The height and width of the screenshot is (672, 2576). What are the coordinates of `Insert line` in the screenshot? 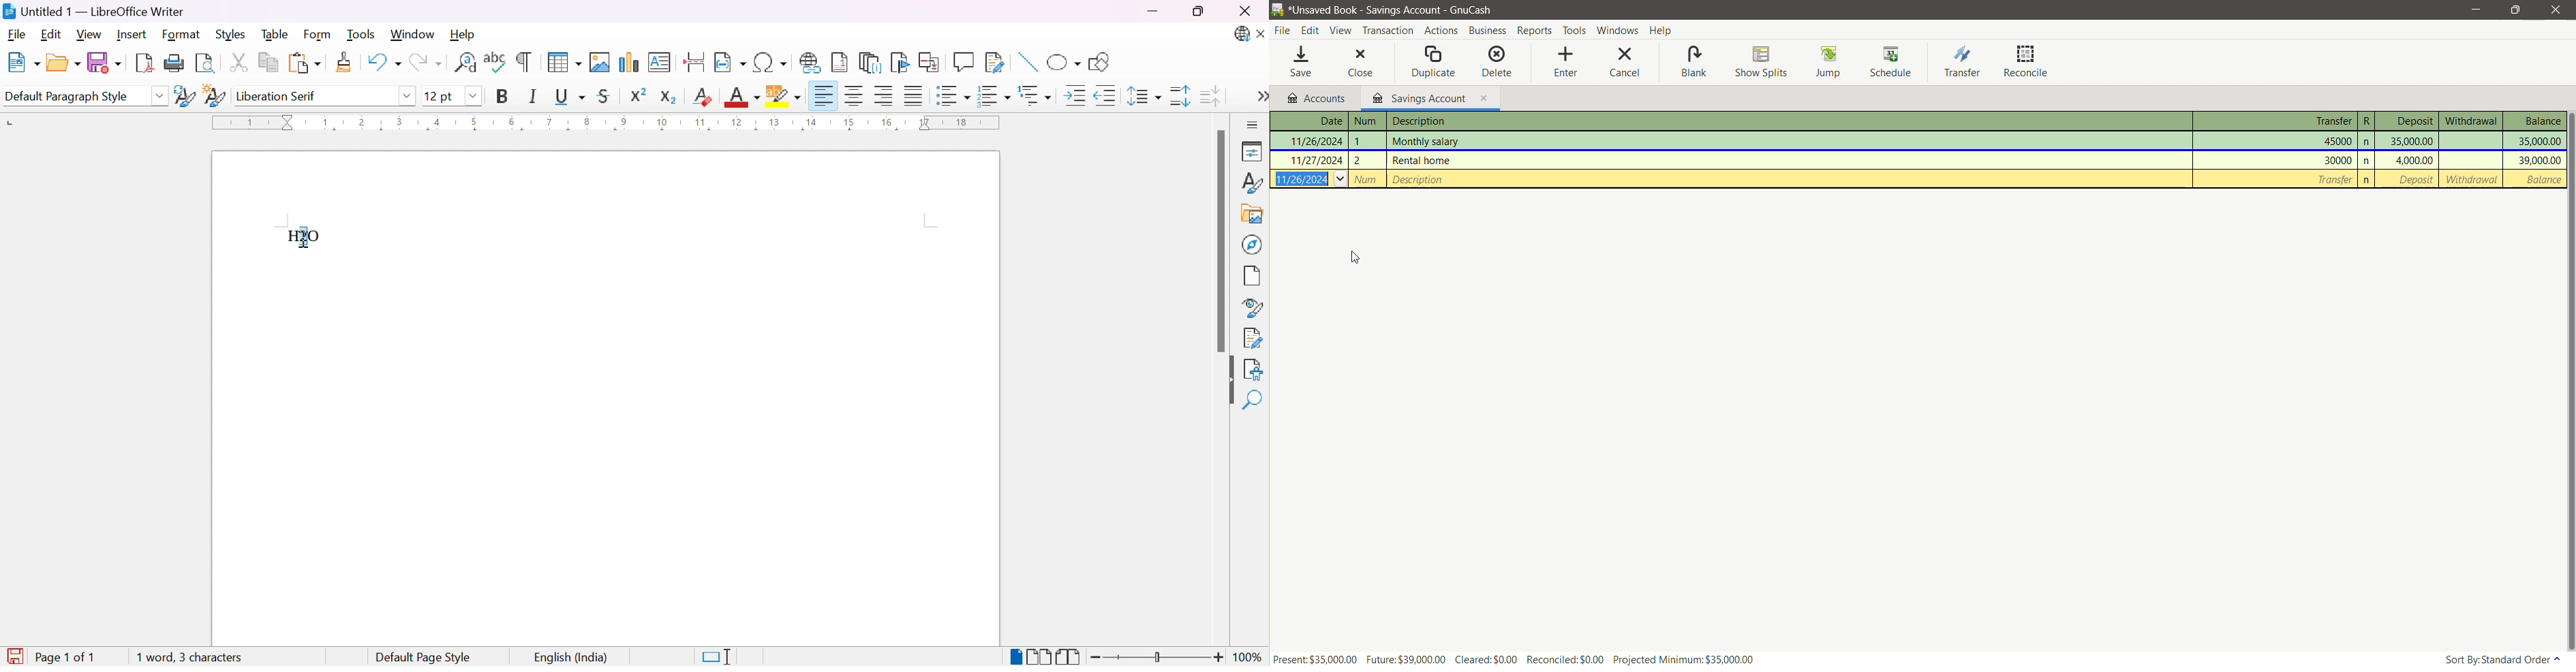 It's located at (1027, 63).